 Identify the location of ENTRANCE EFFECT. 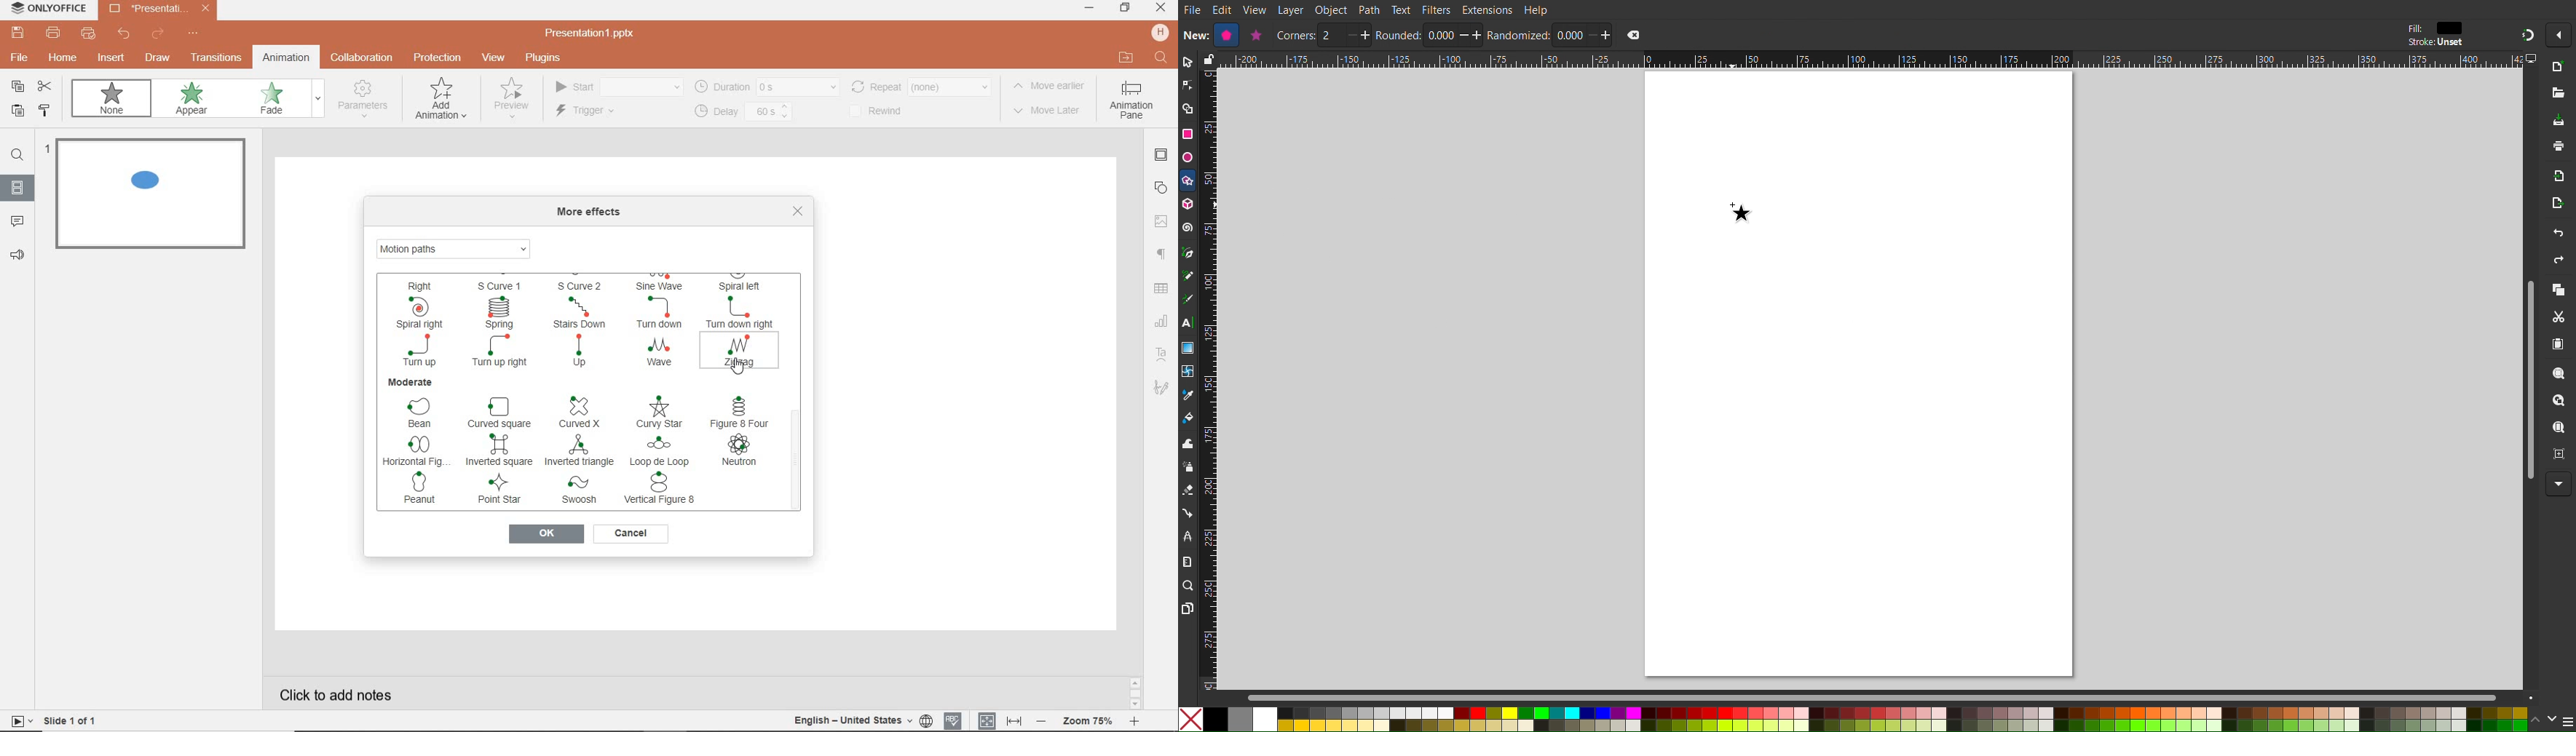
(456, 247).